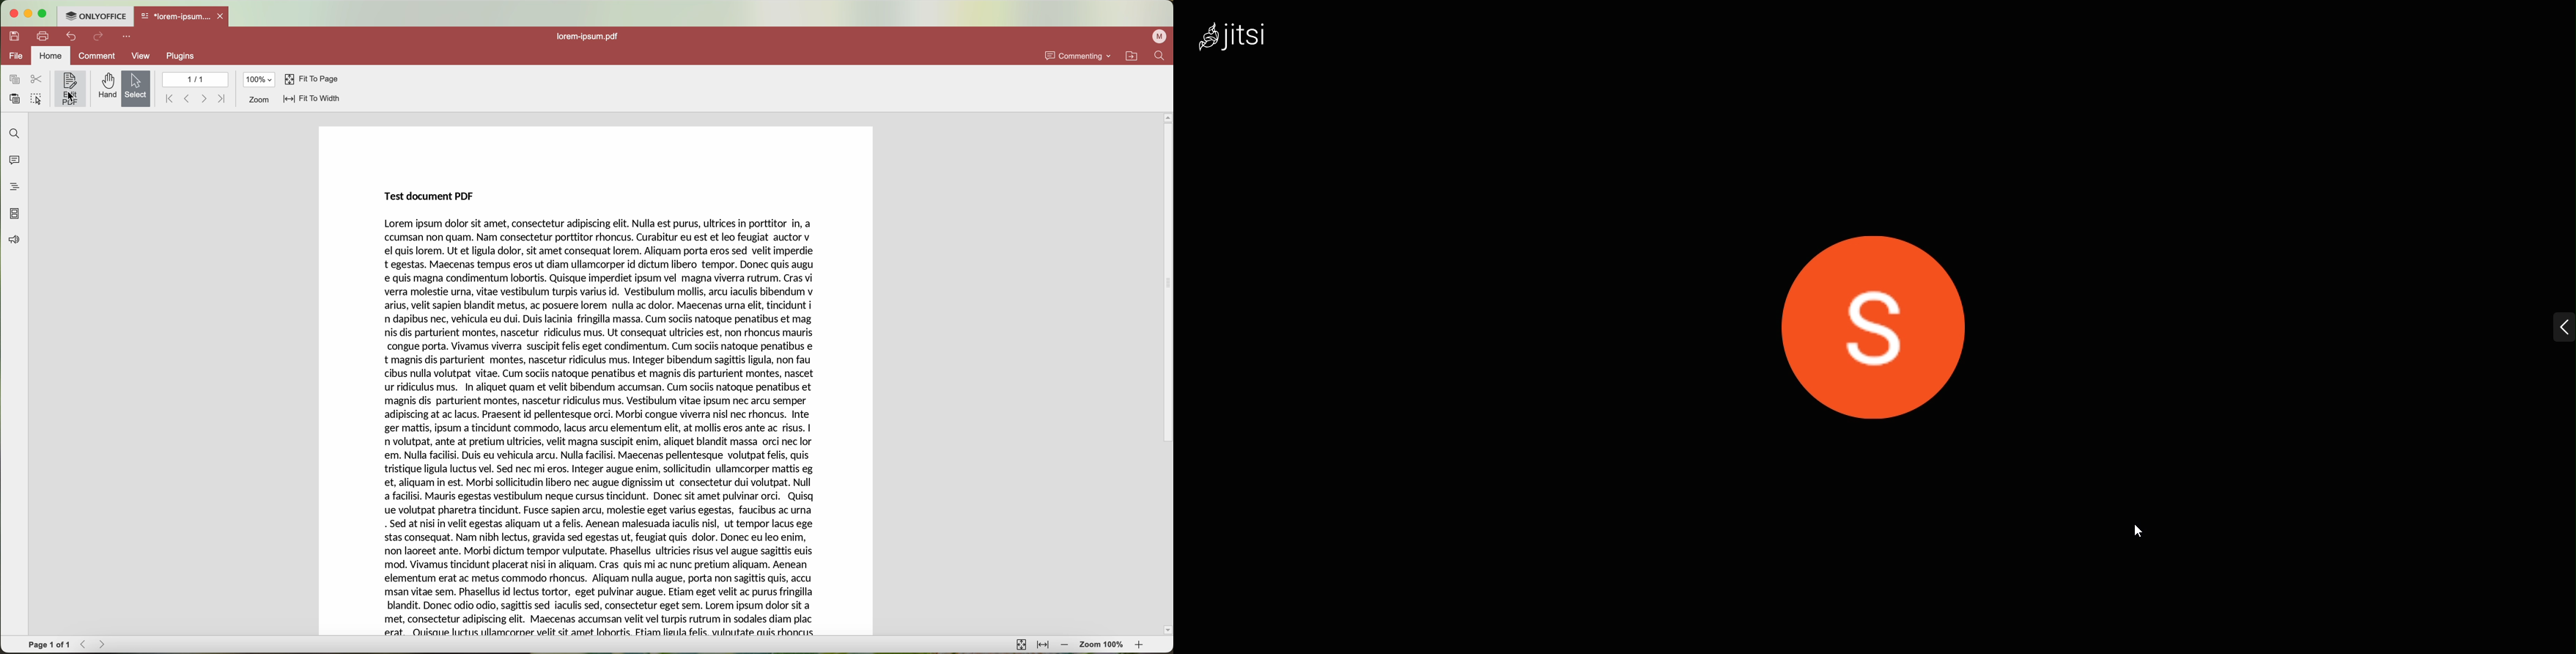 This screenshot has width=2576, height=672. Describe the element at coordinates (2546, 331) in the screenshot. I see `expand` at that location.